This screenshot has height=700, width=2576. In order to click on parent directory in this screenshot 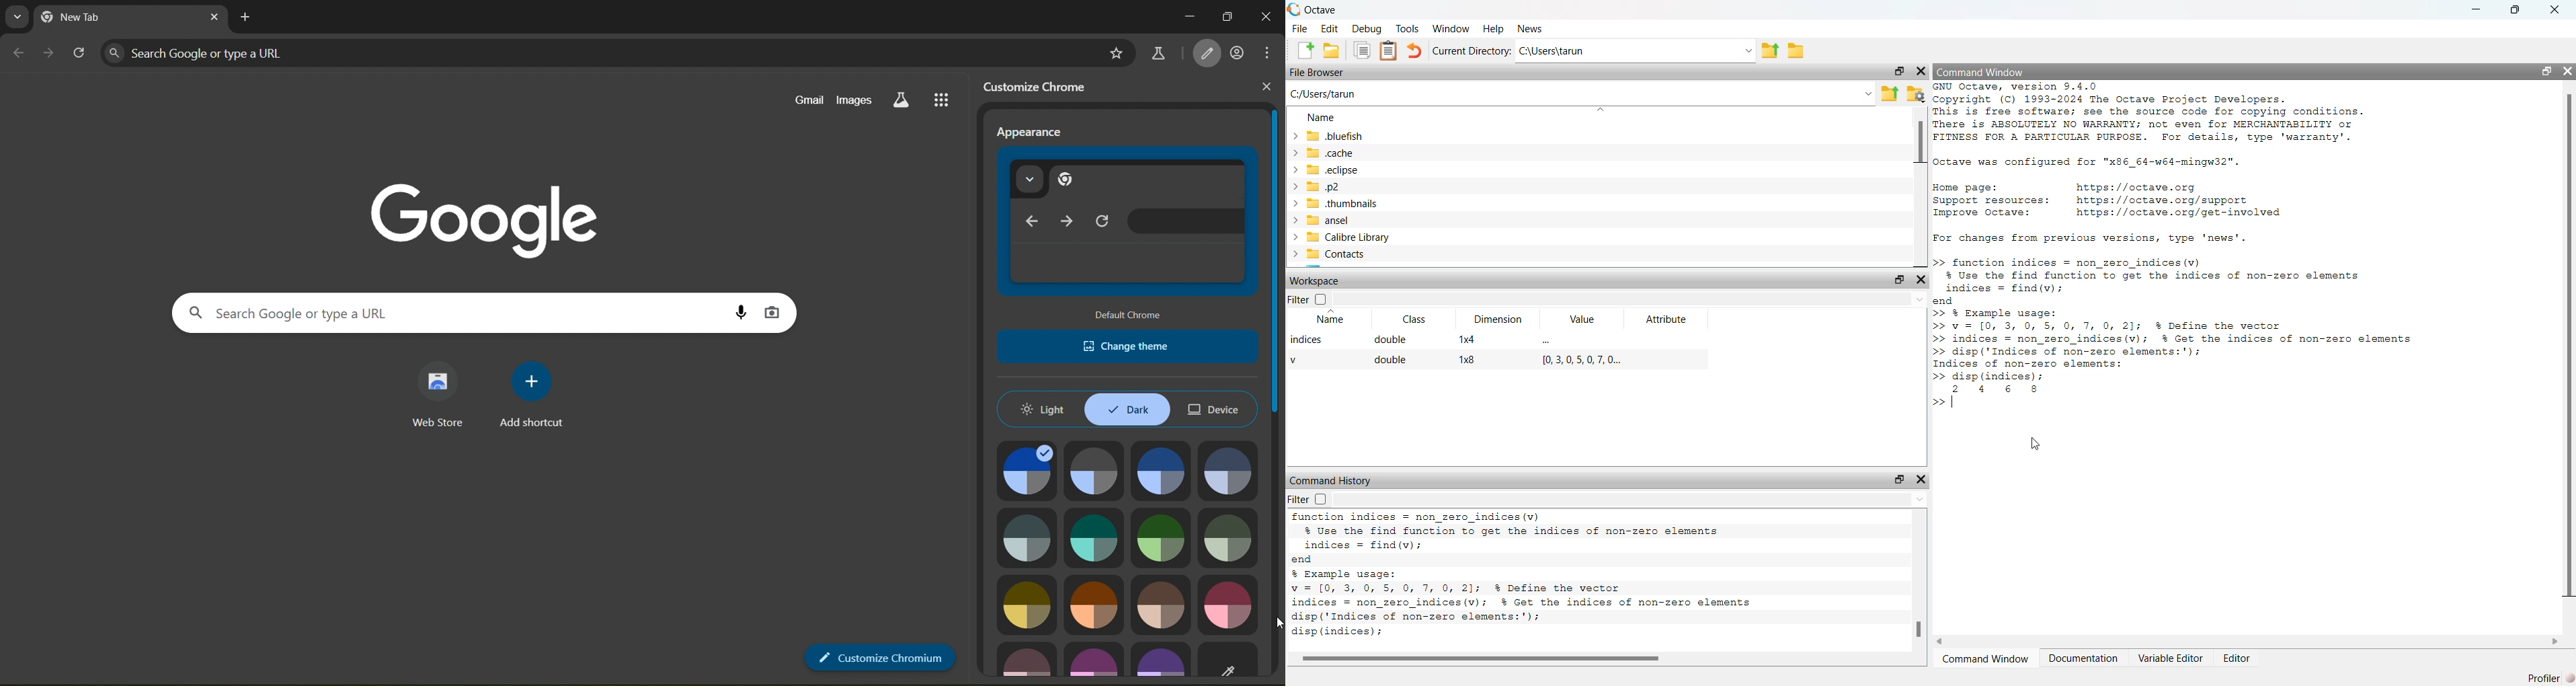, I will do `click(1892, 93)`.